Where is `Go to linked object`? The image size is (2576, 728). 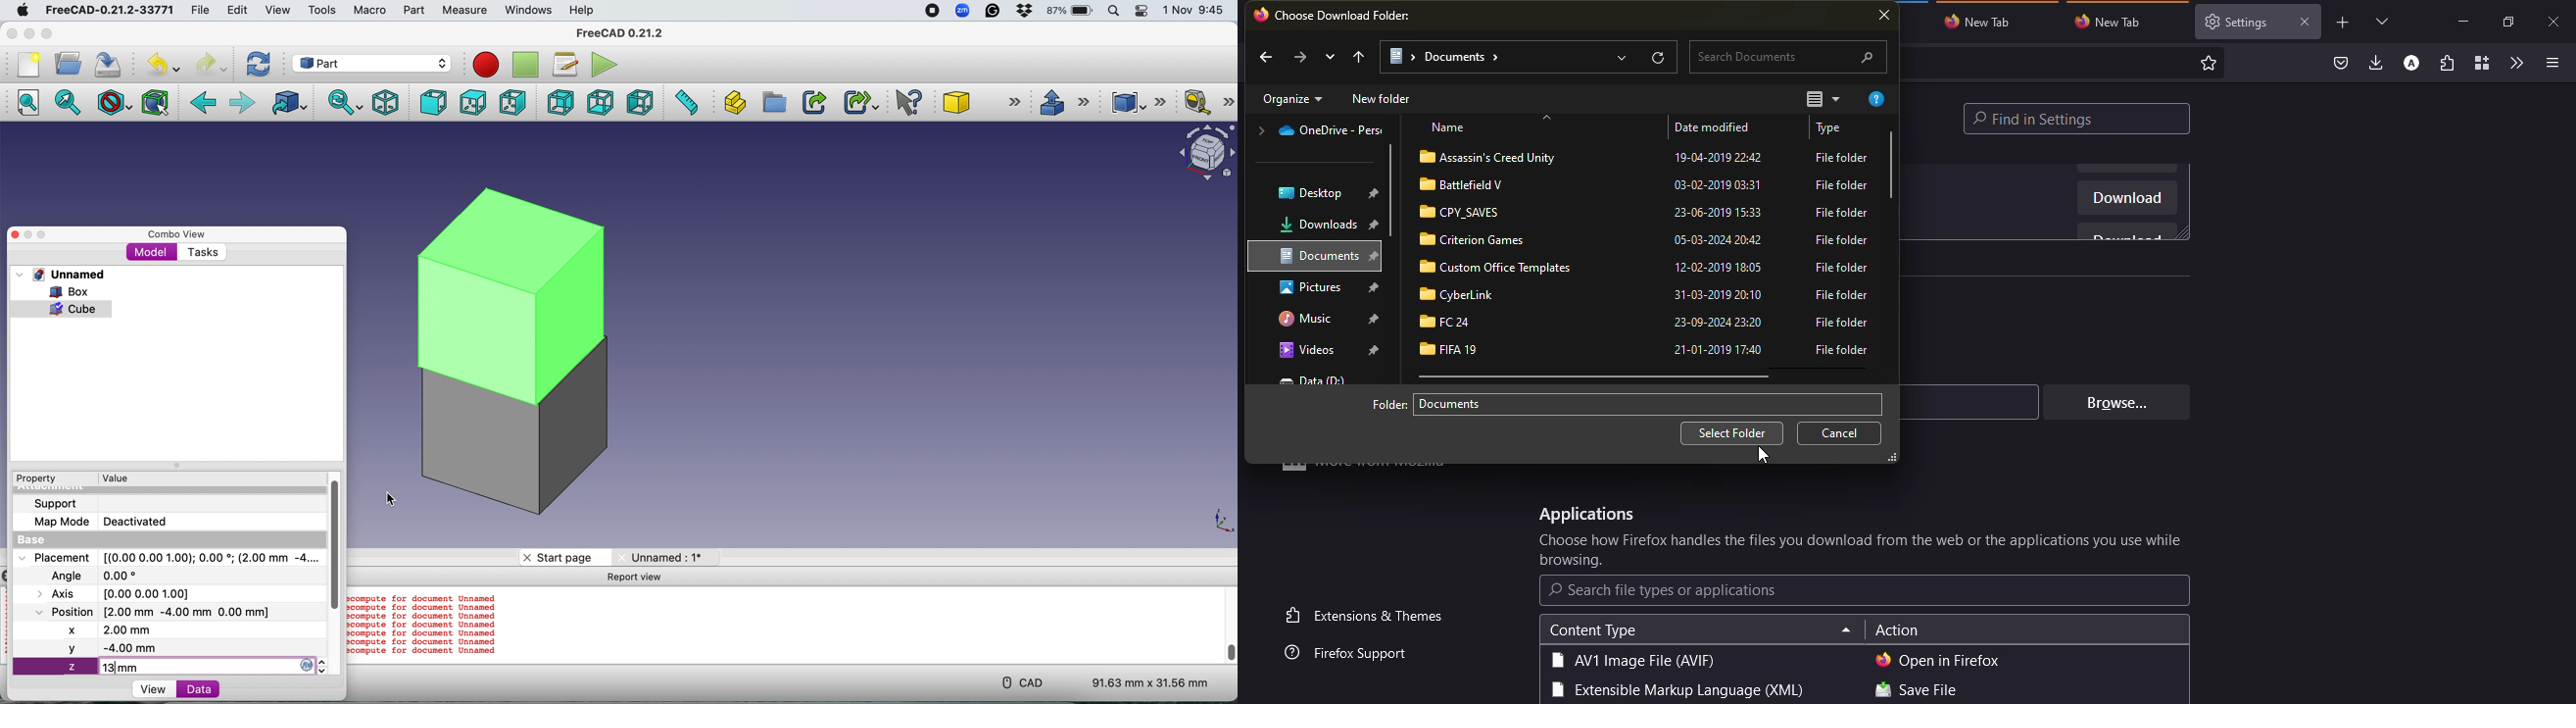 Go to linked object is located at coordinates (291, 103).